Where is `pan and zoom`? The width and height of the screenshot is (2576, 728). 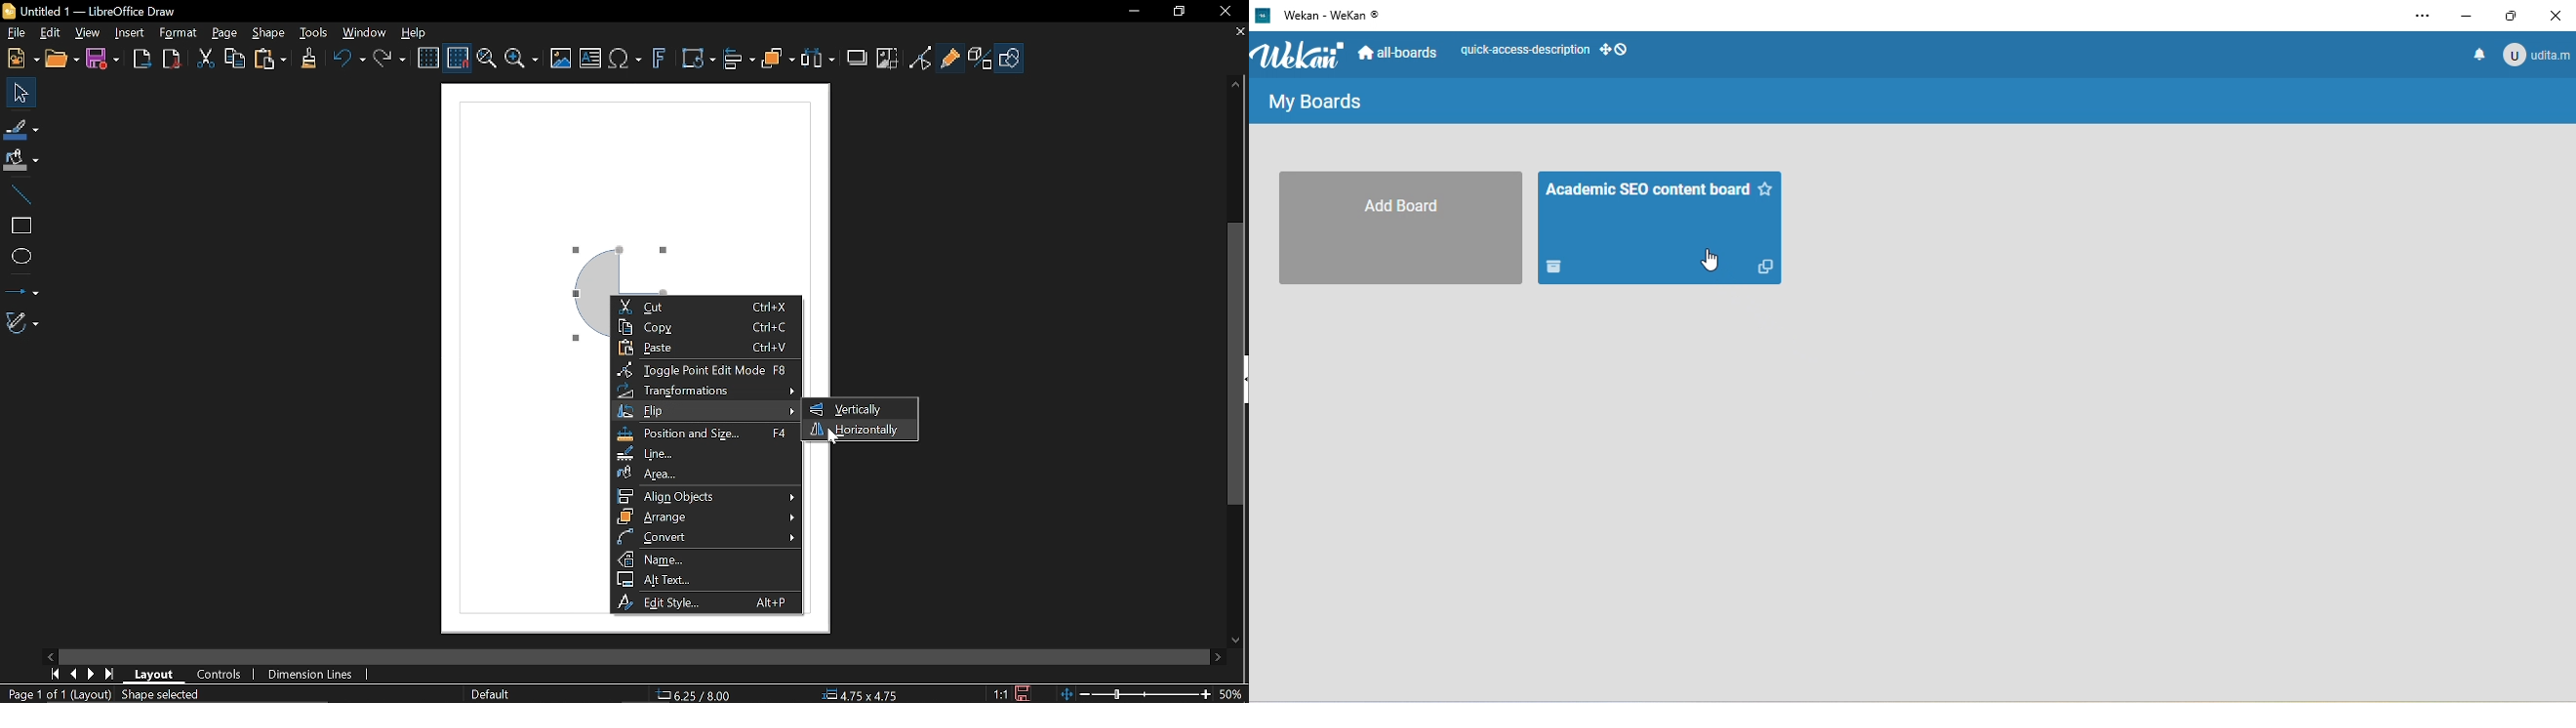 pan and zoom is located at coordinates (486, 60).